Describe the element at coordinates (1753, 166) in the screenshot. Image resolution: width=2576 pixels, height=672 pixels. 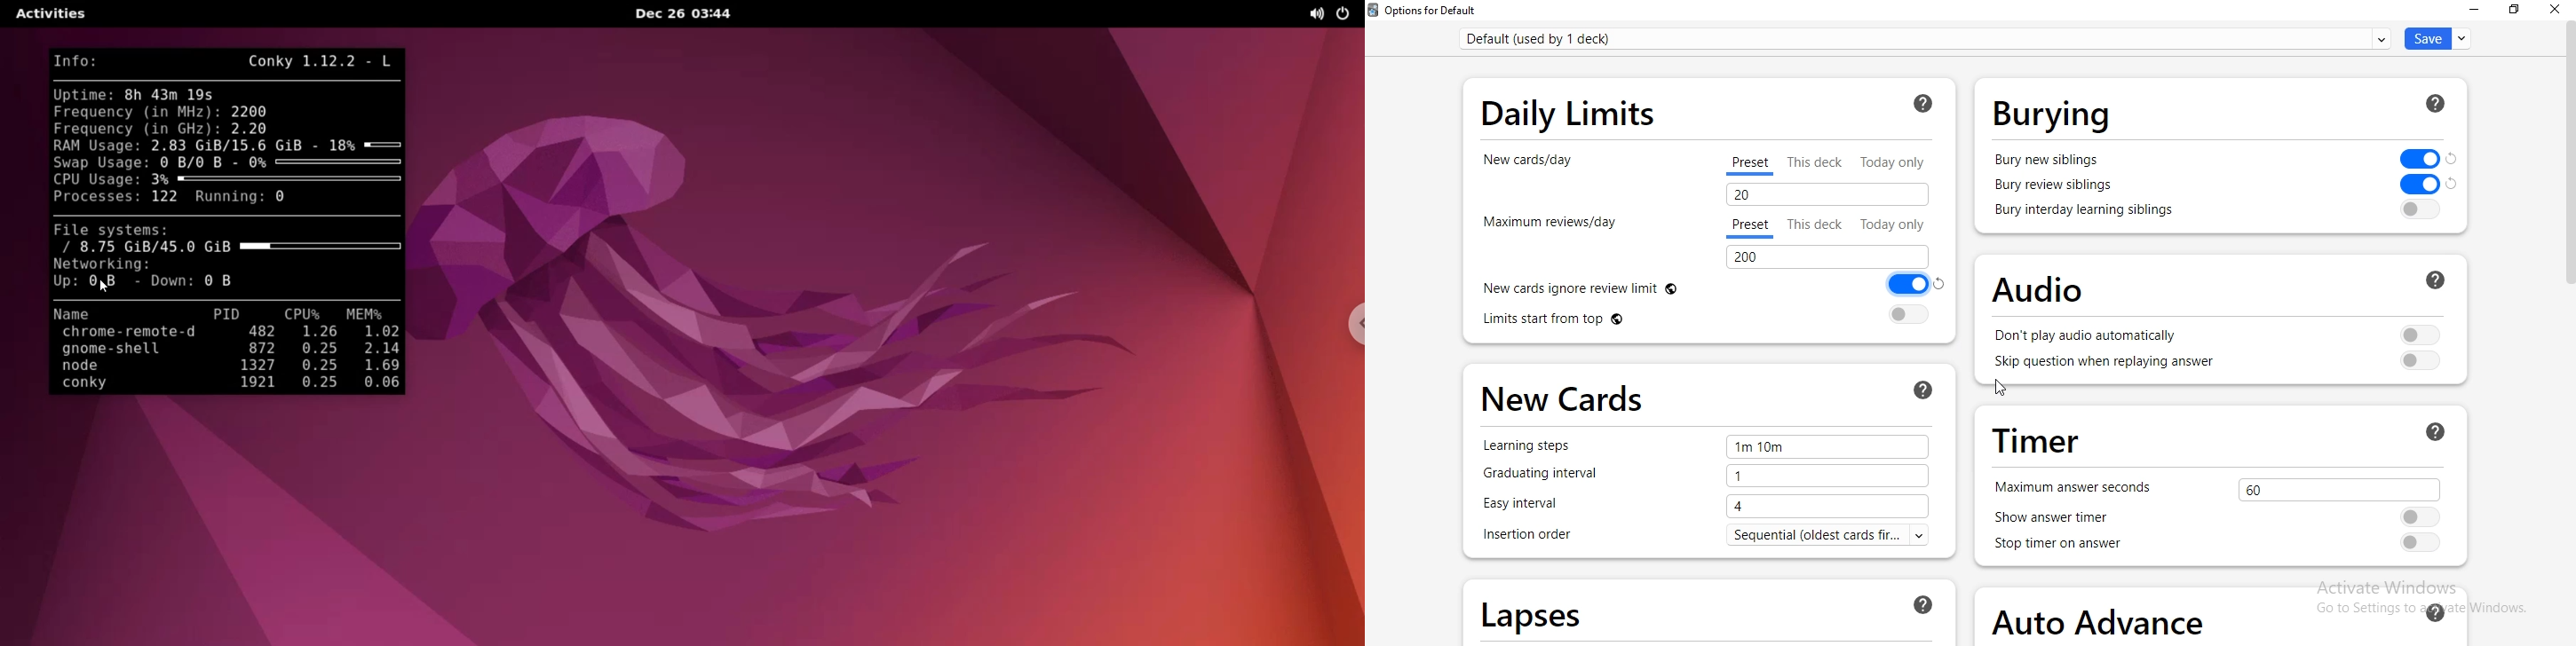
I see `preset` at that location.